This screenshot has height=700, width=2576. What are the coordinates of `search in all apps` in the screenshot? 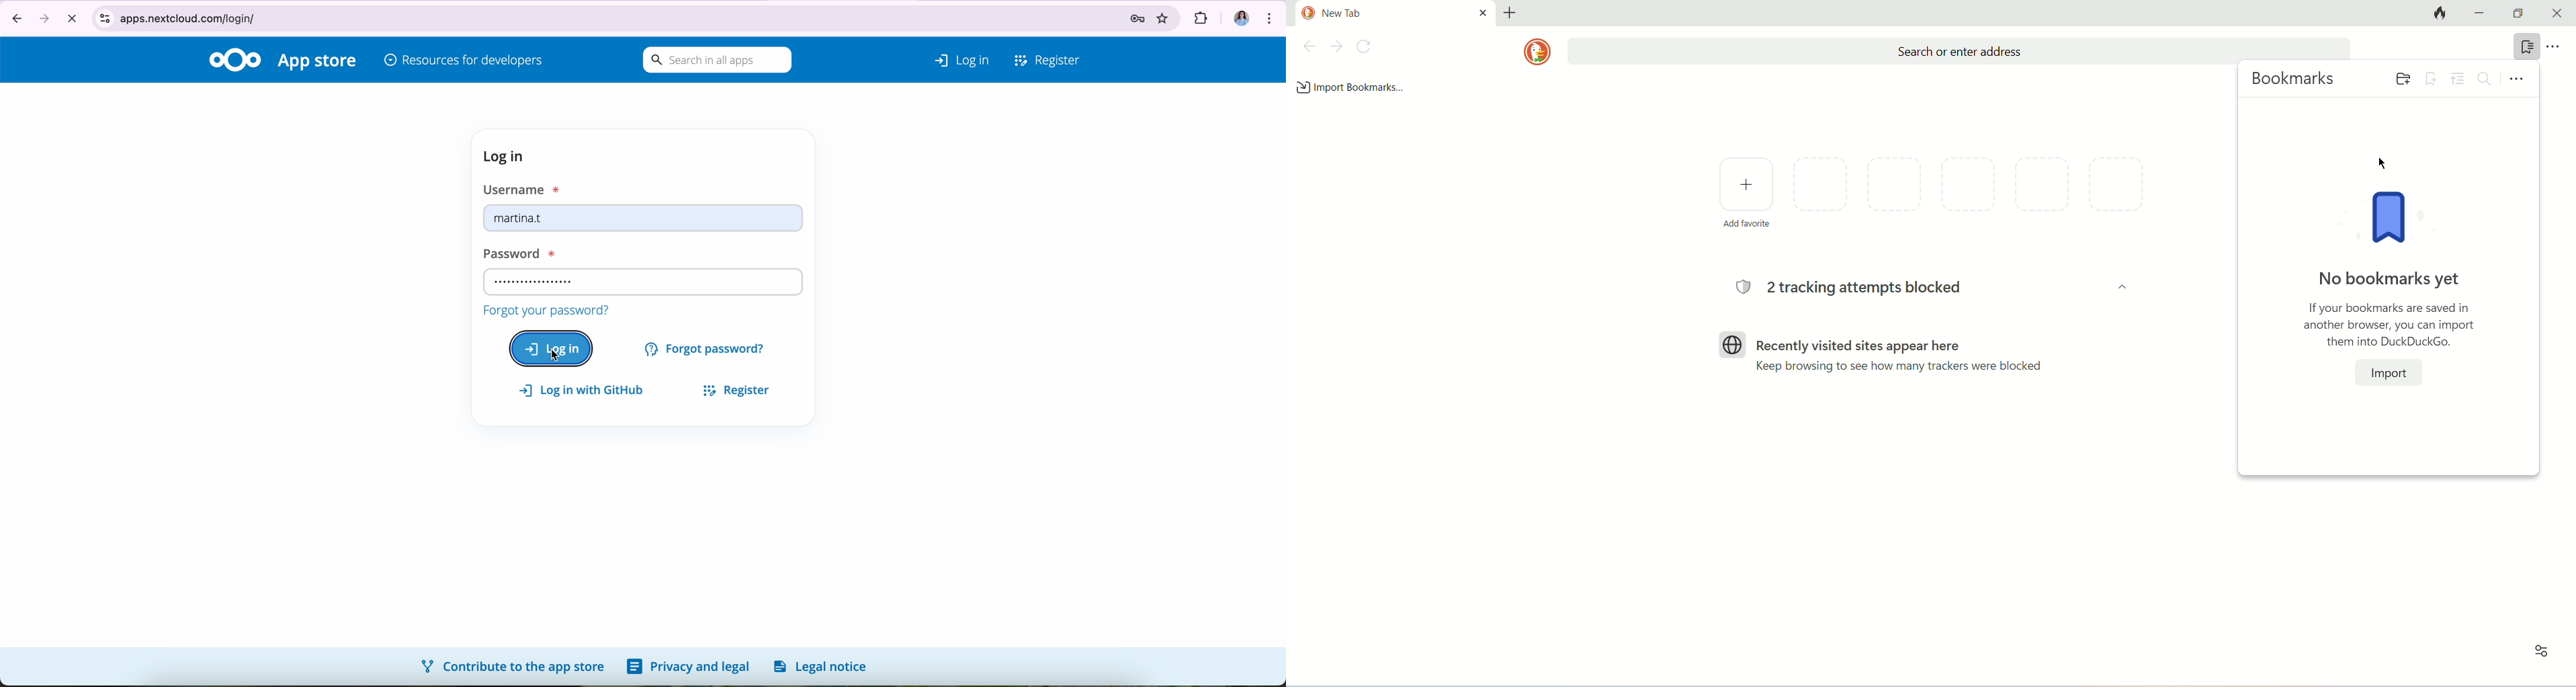 It's located at (715, 61).